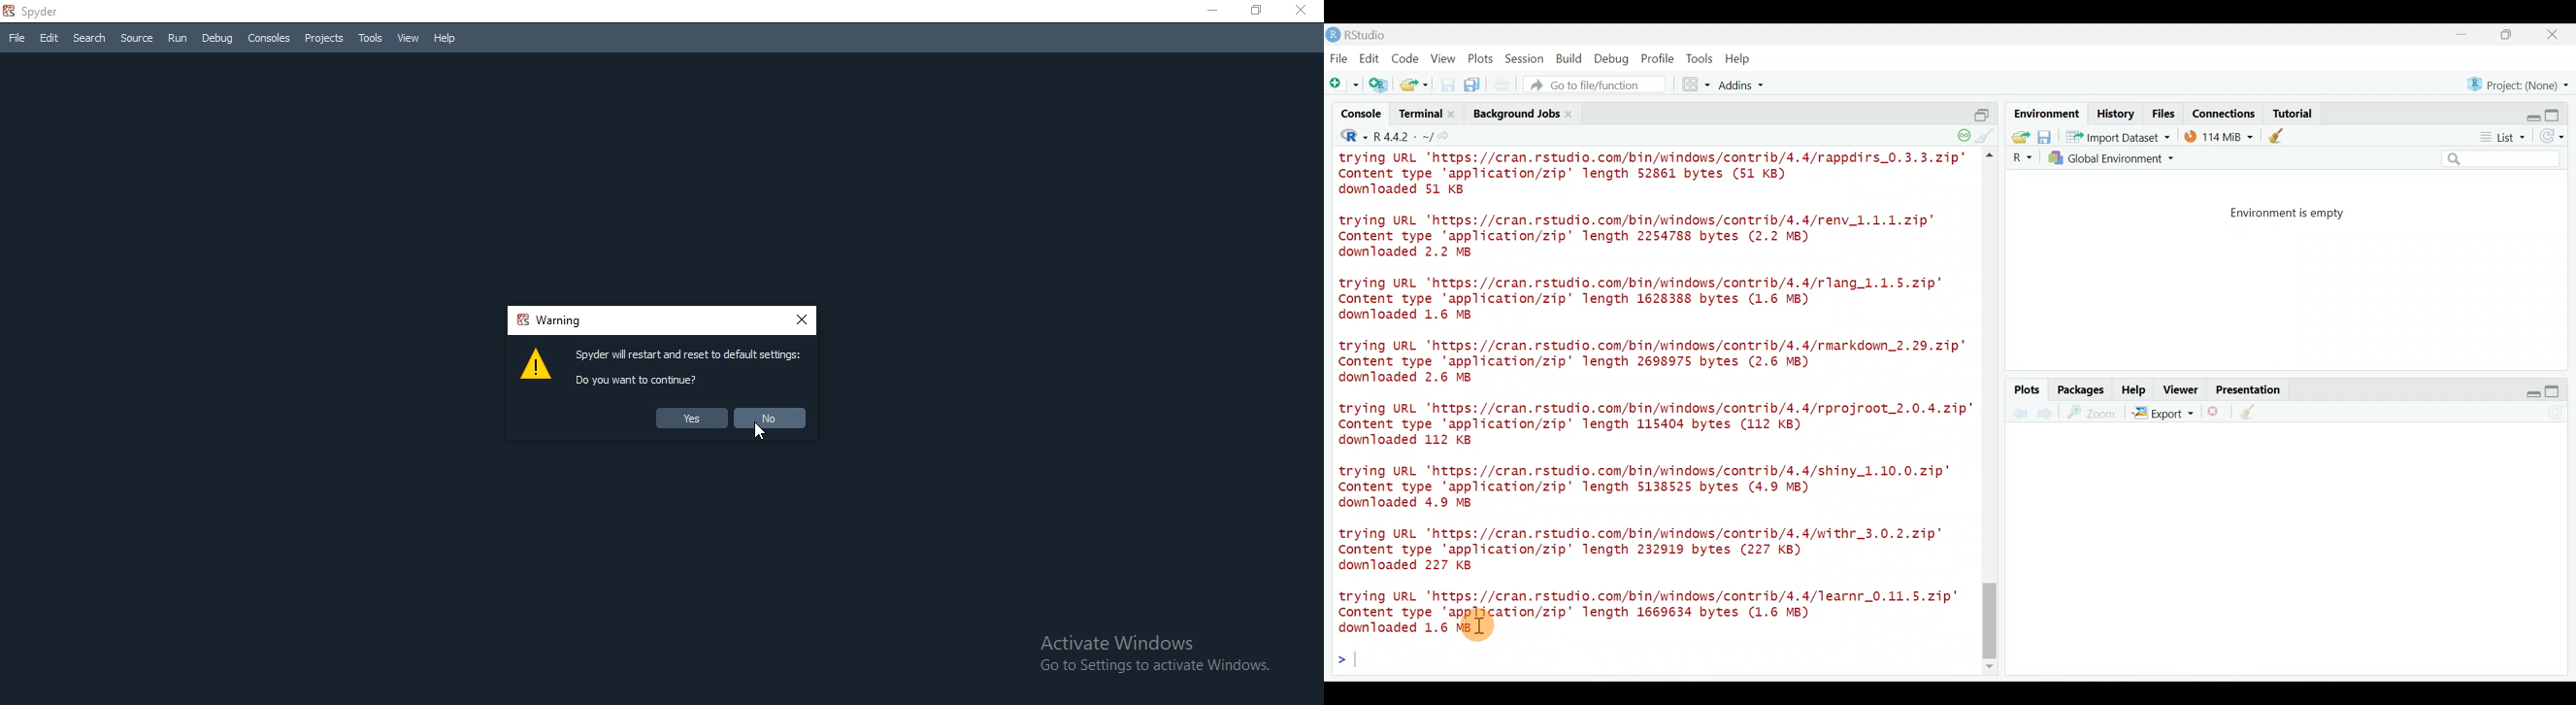 The image size is (2576, 728). I want to click on History, so click(2116, 113).